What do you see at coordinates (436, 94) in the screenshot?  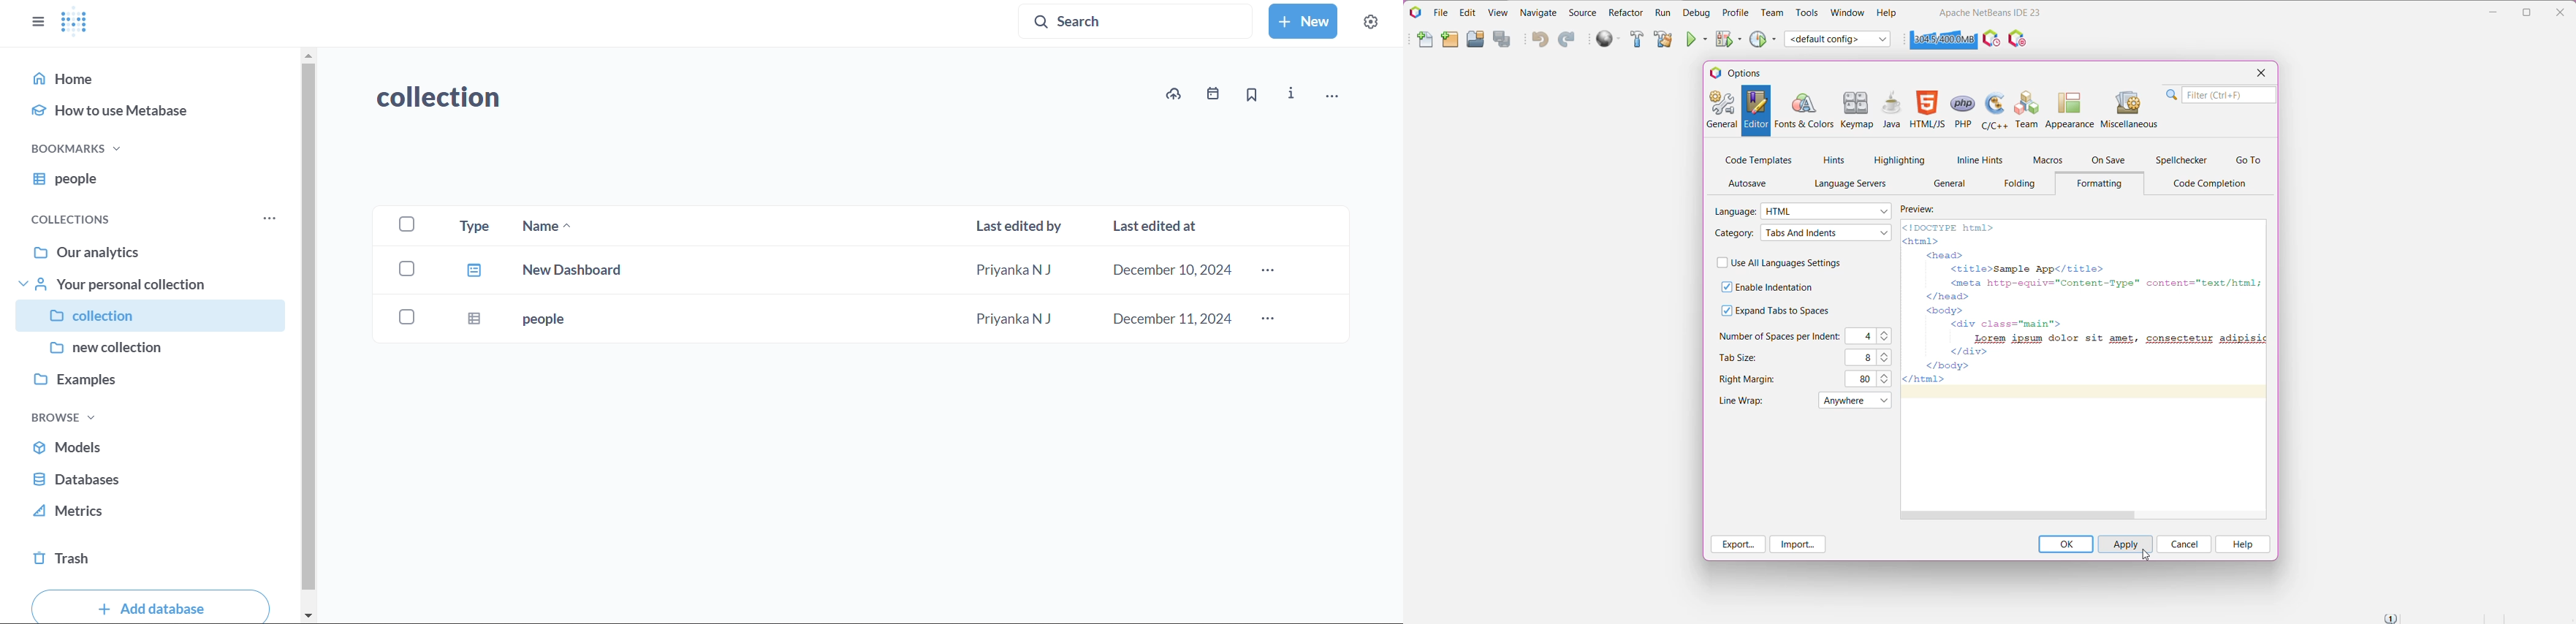 I see `collection` at bounding box center [436, 94].